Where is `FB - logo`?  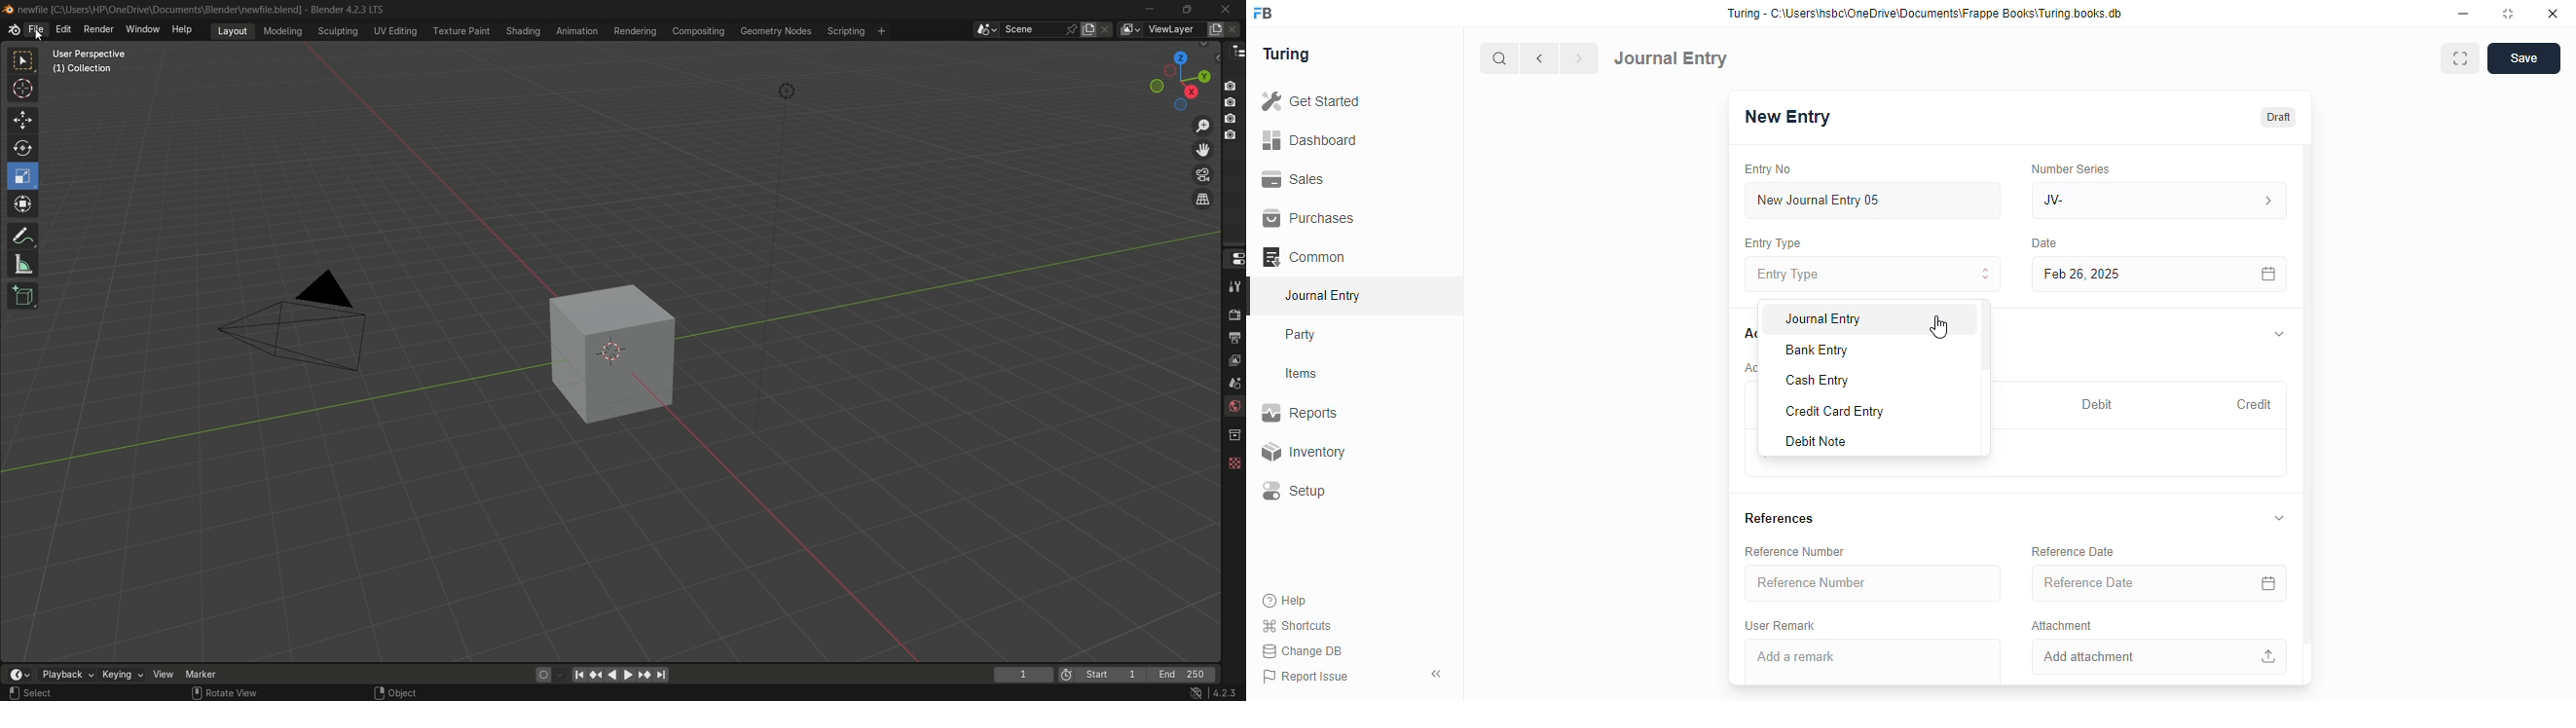 FB - logo is located at coordinates (1263, 13).